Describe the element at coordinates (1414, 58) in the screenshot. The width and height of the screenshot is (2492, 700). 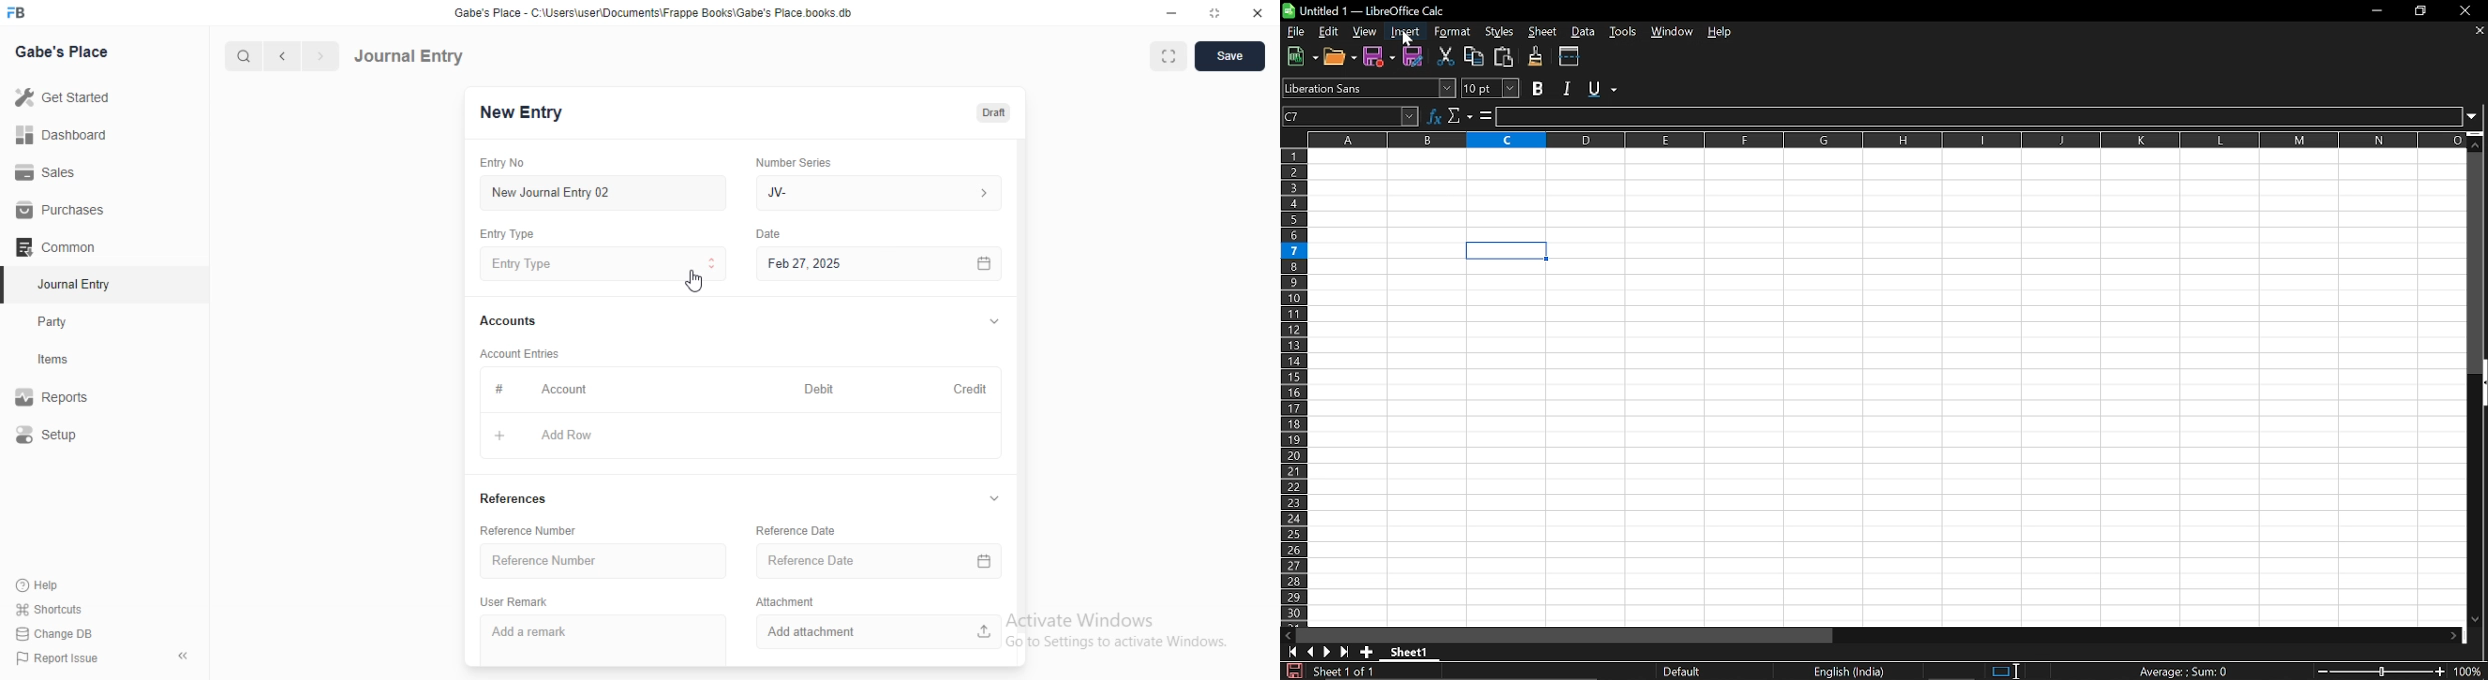
I see `Save as` at that location.